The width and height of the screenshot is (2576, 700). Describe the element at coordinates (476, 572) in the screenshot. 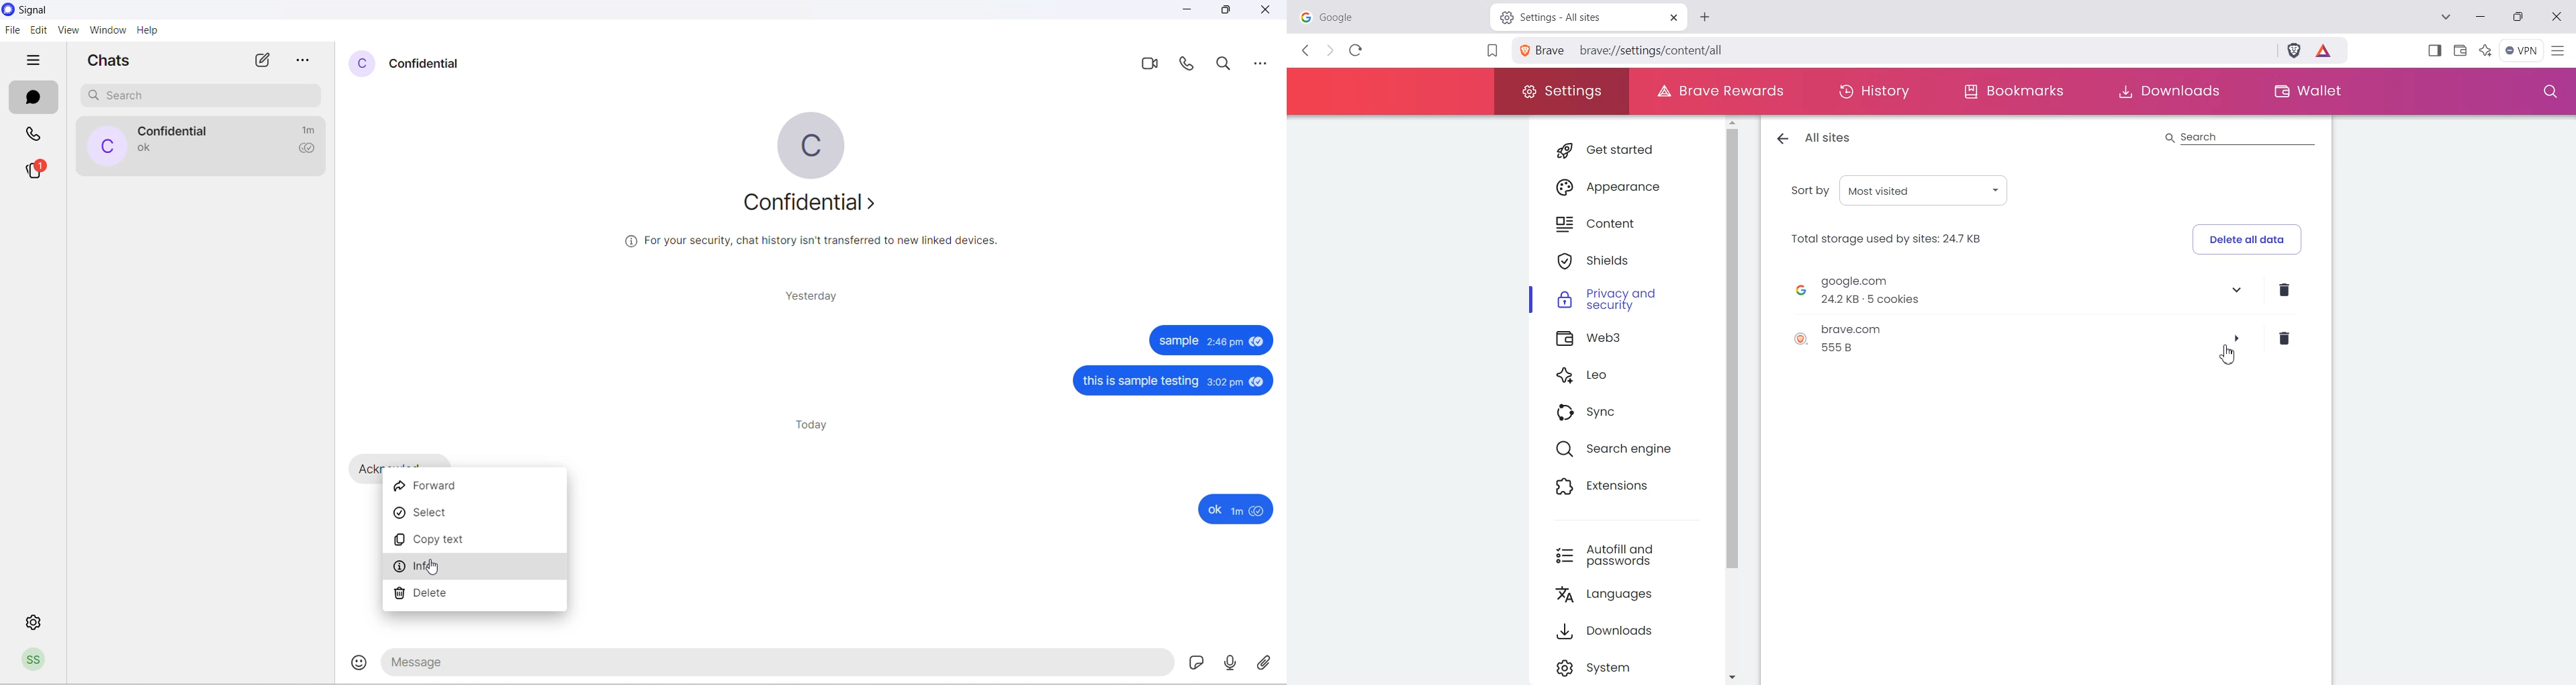

I see `info` at that location.